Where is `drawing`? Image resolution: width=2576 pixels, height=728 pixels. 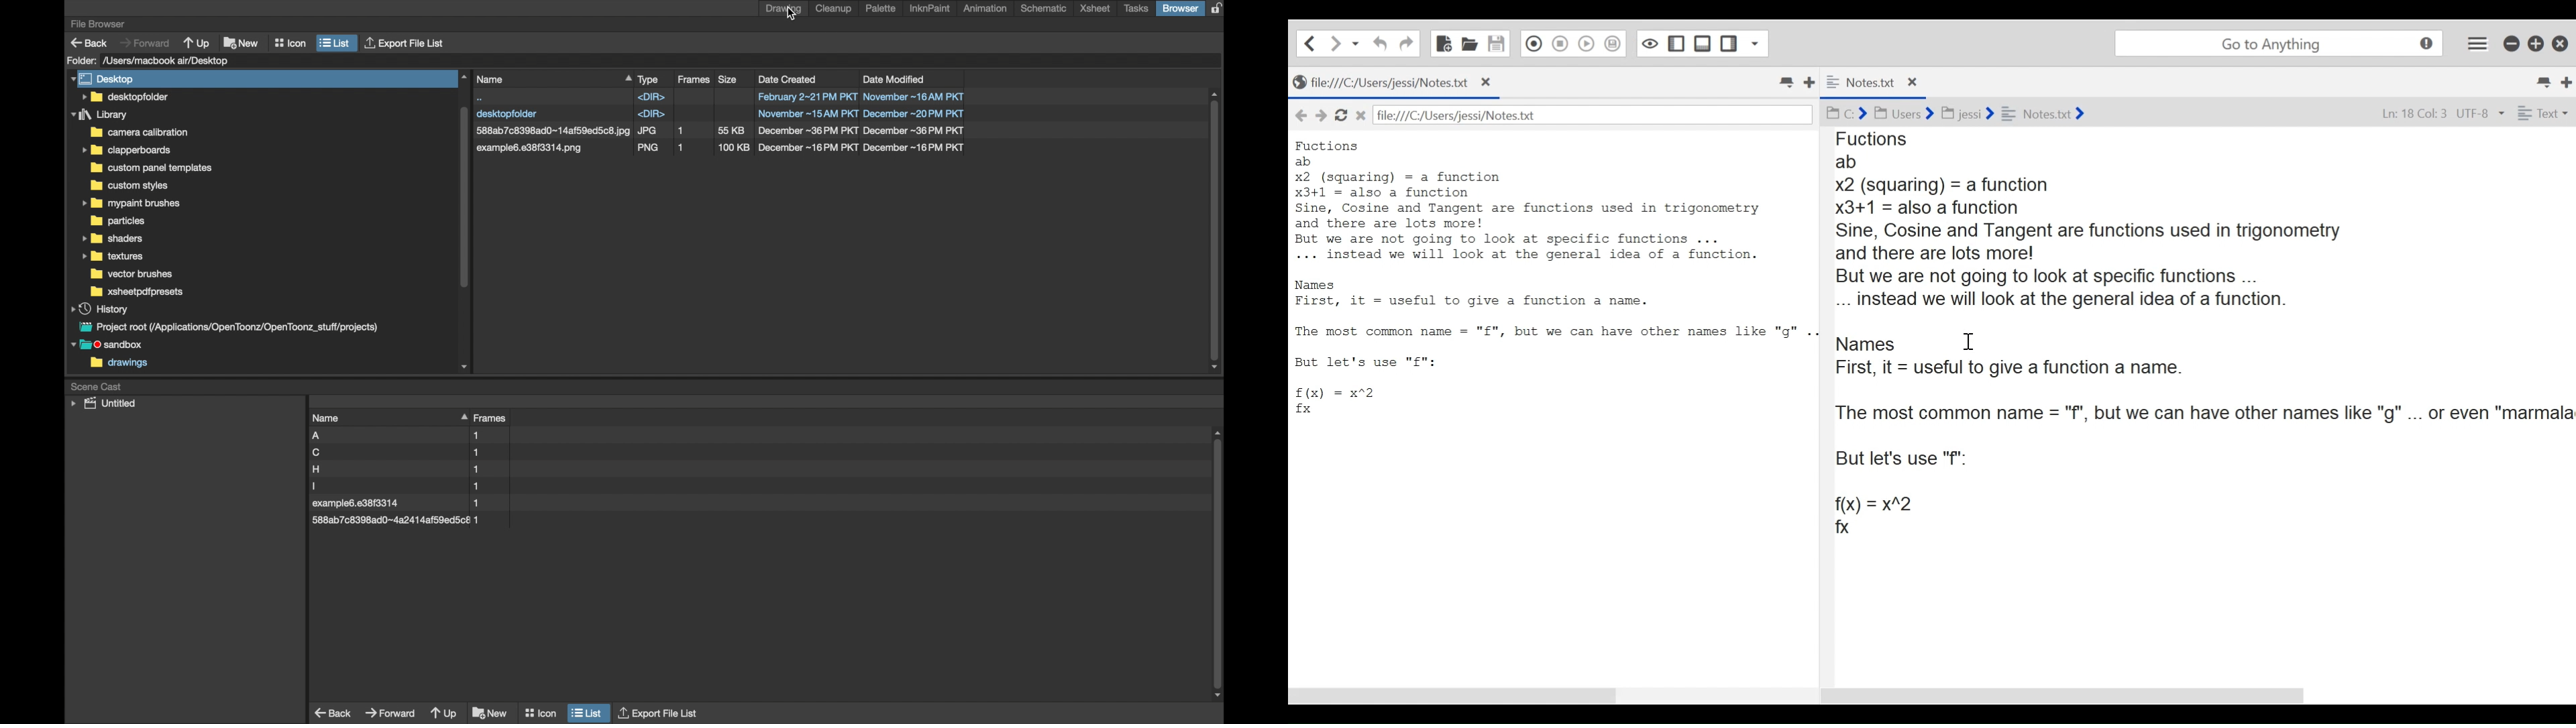
drawing is located at coordinates (784, 9).